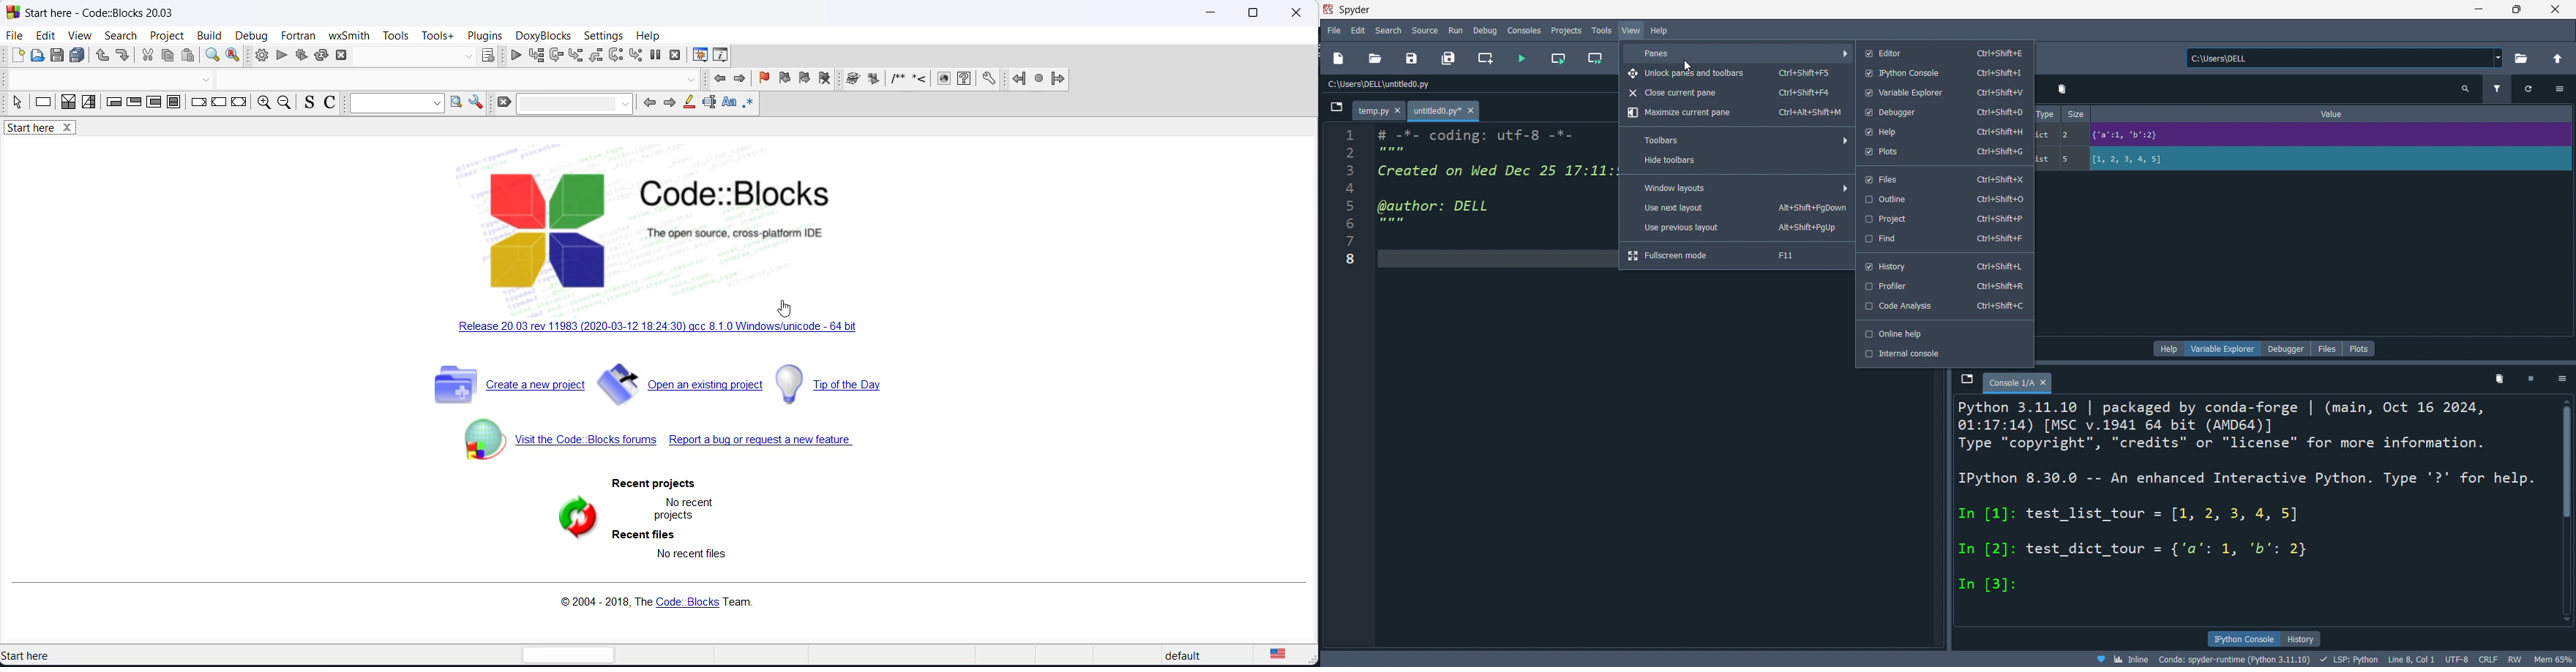 Image resolution: width=2576 pixels, height=672 pixels. Describe the element at coordinates (2245, 640) in the screenshot. I see `ipython console` at that location.